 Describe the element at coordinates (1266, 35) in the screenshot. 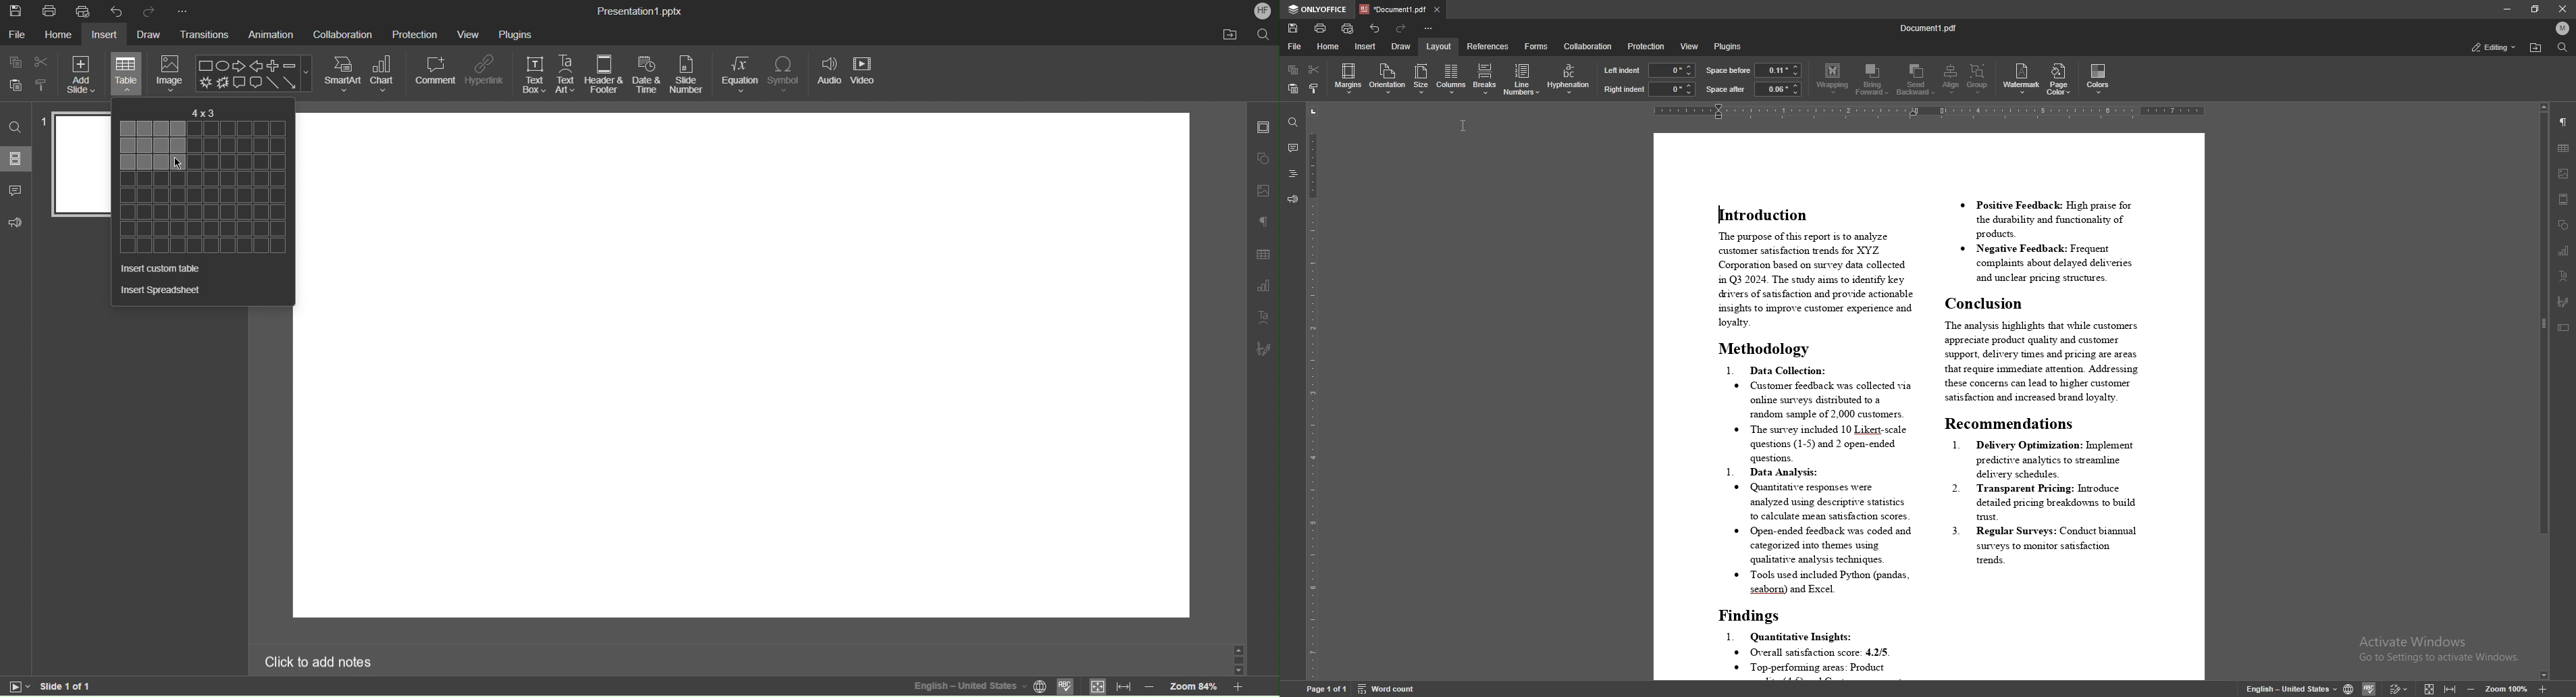

I see `Search` at that location.